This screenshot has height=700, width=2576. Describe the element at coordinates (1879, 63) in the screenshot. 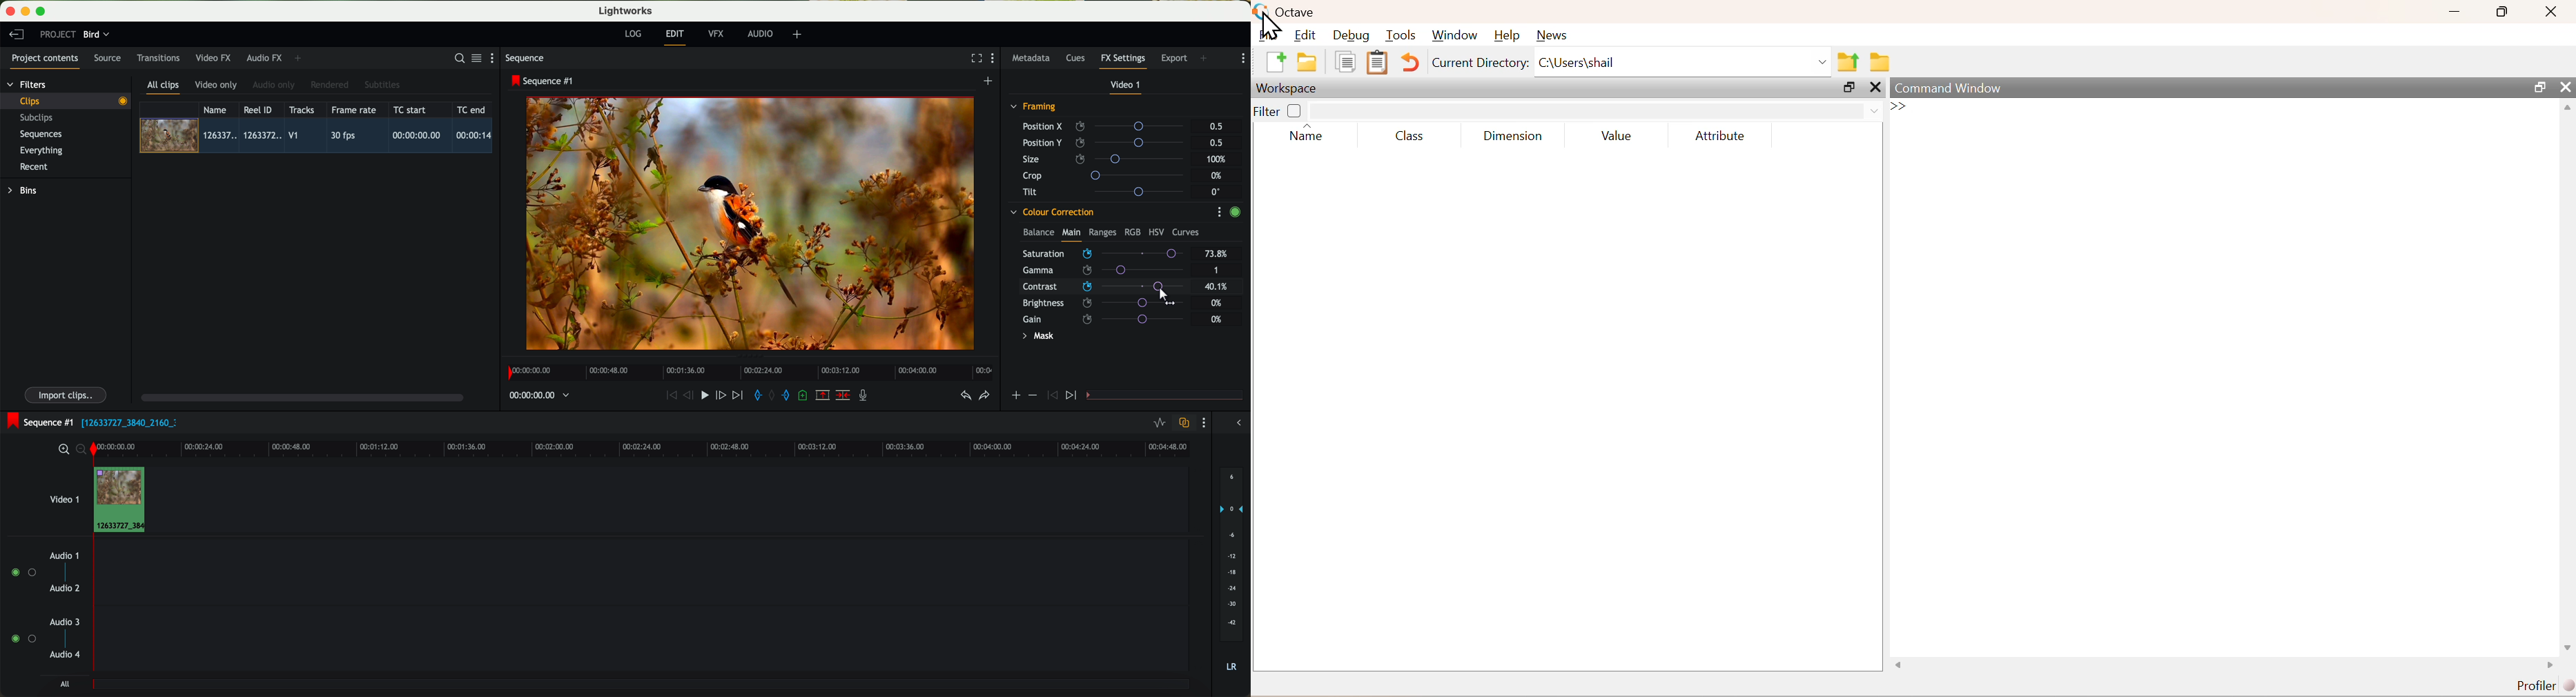

I see `folder` at that location.